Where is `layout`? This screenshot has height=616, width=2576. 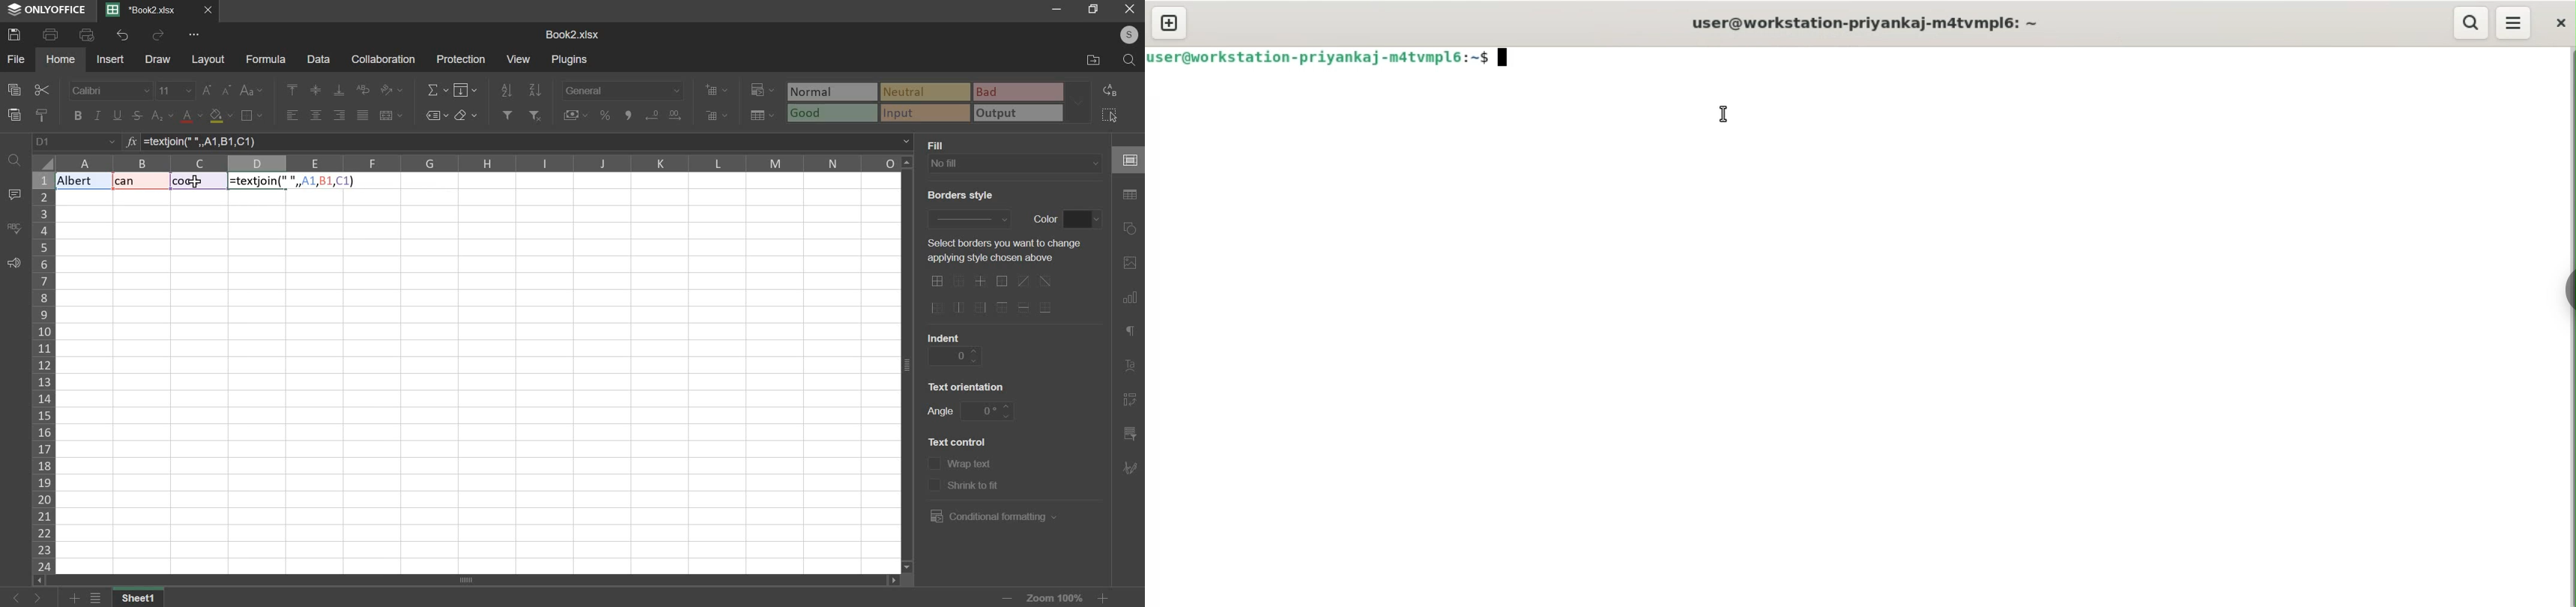
layout is located at coordinates (209, 60).